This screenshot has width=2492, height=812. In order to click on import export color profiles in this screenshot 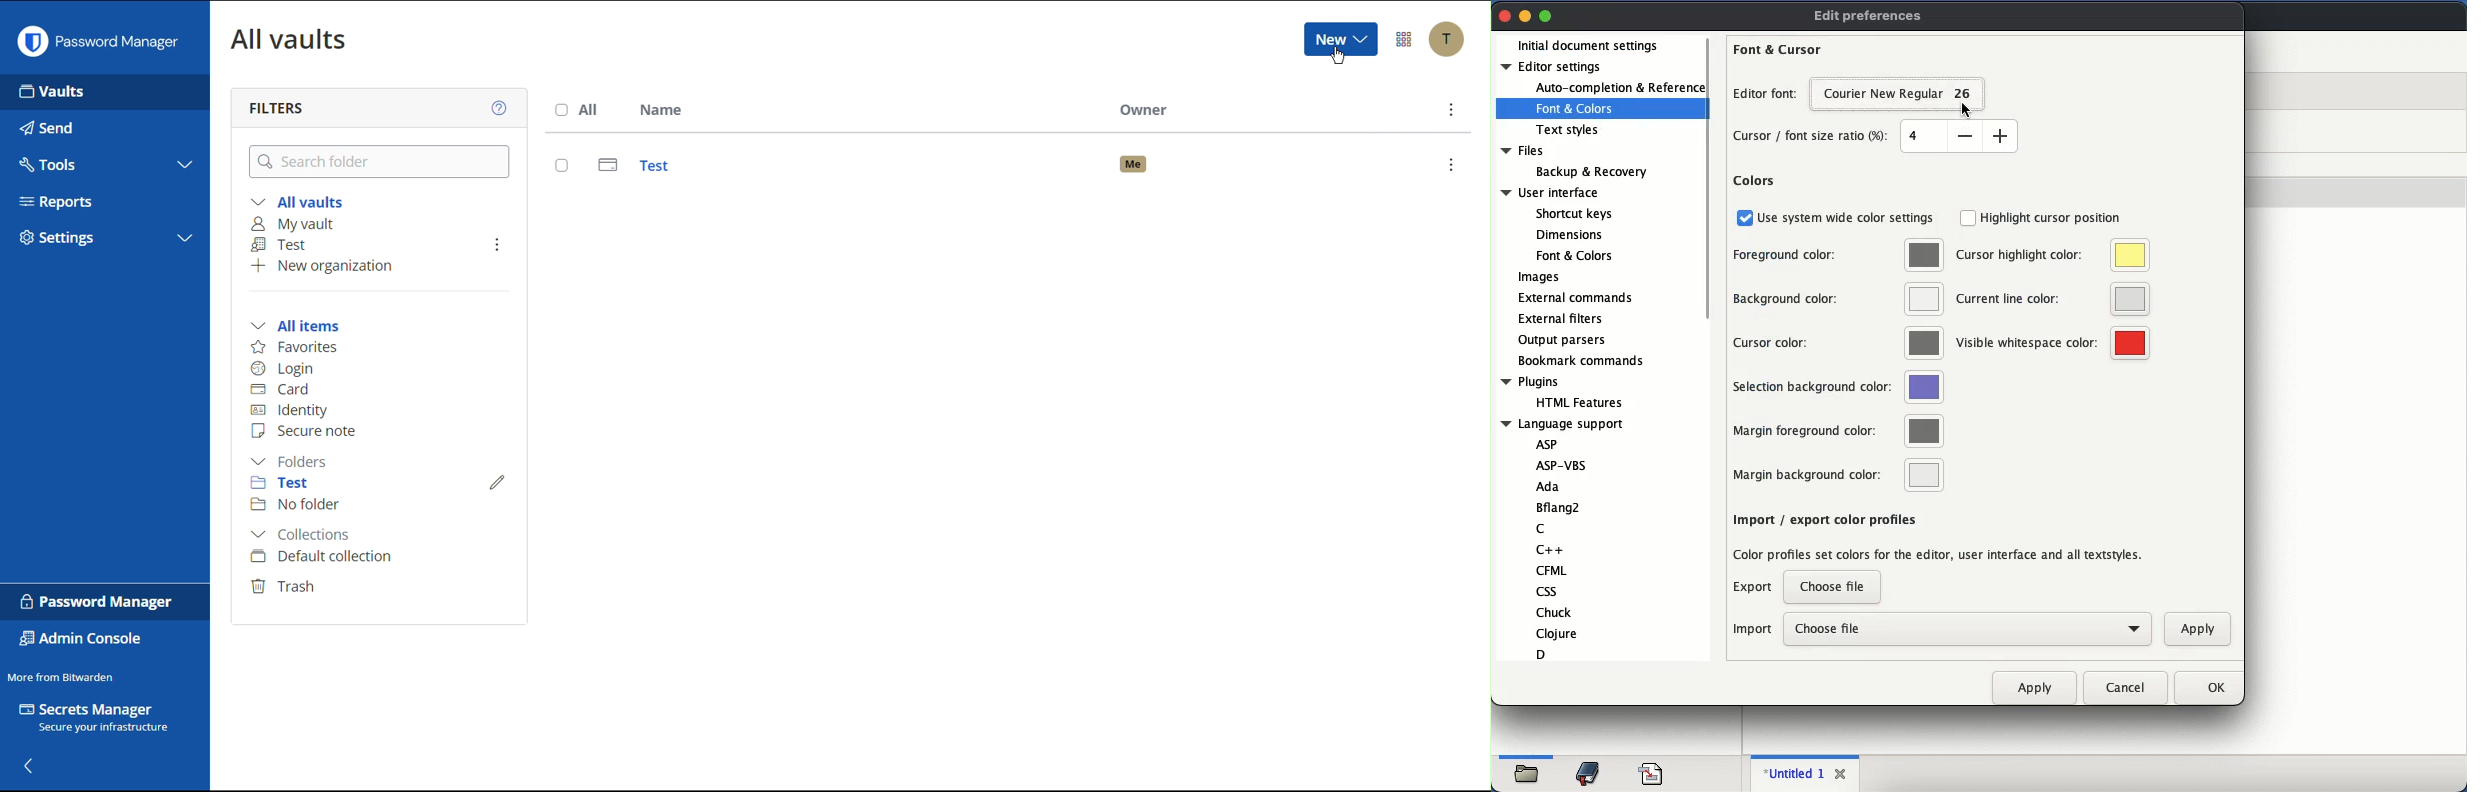, I will do `click(1941, 536)`.